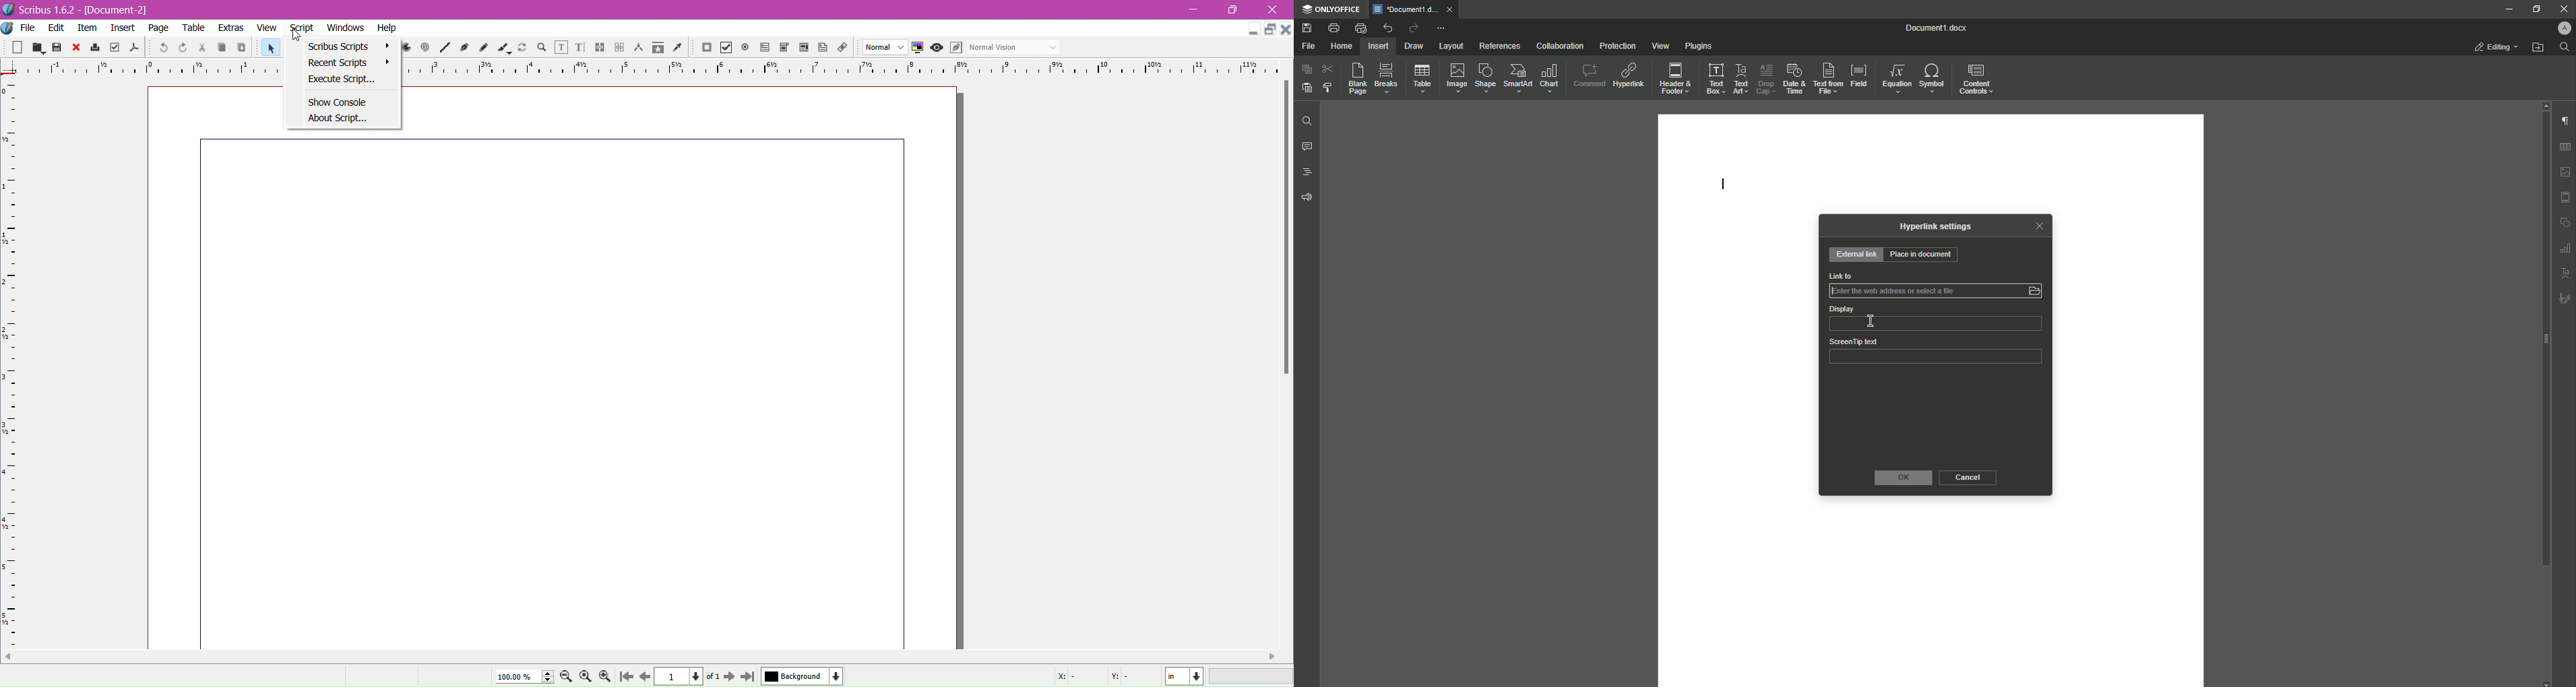 This screenshot has height=700, width=2576. What do you see at coordinates (1442, 29) in the screenshot?
I see `More Options` at bounding box center [1442, 29].